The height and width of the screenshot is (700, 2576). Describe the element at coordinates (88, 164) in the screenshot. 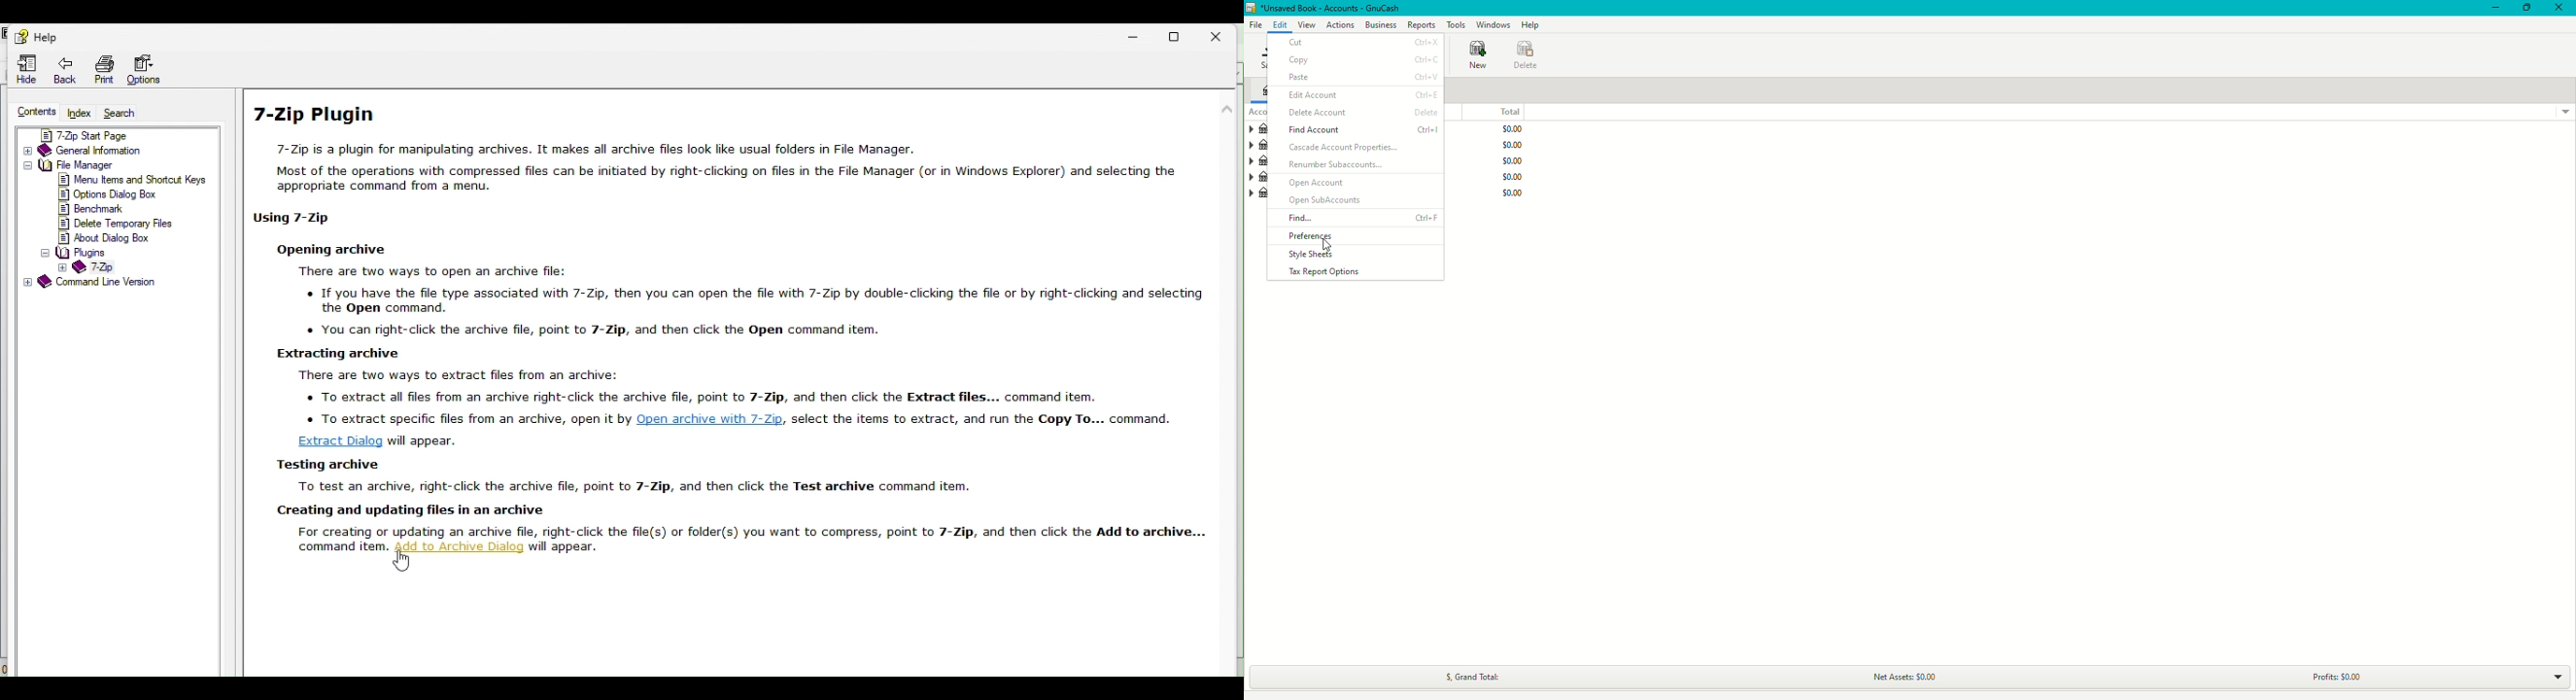

I see `File Manager content` at that location.